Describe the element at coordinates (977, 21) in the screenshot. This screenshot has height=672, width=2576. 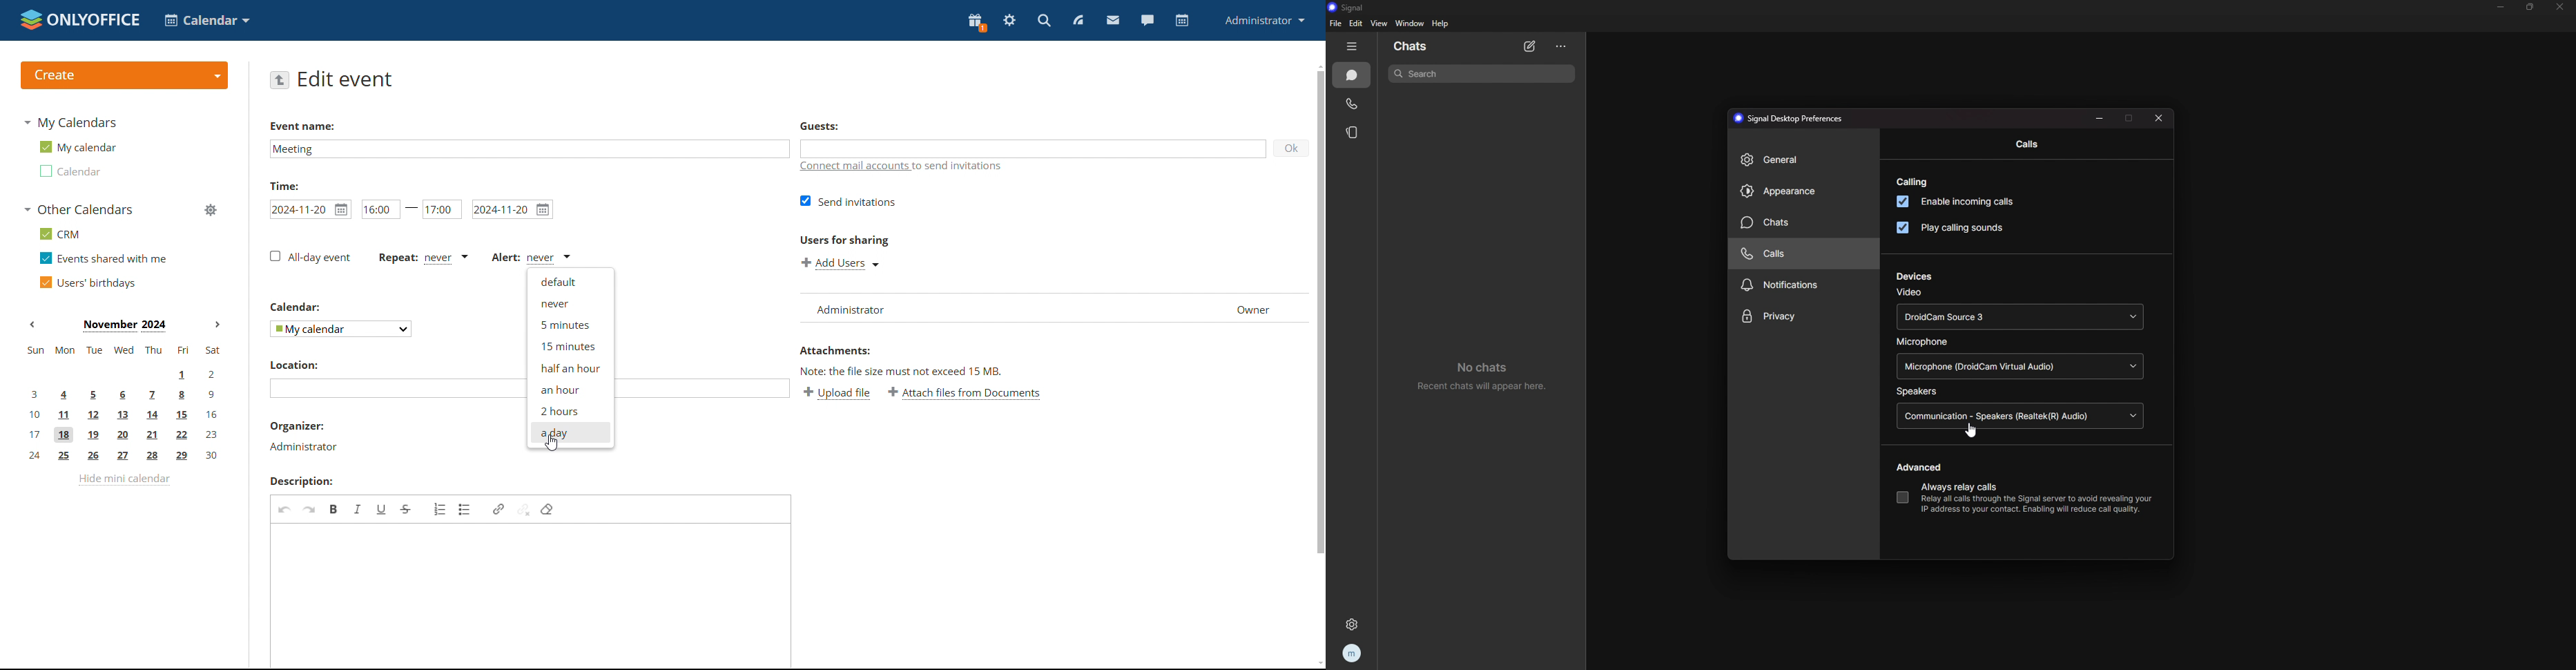
I see `present` at that location.